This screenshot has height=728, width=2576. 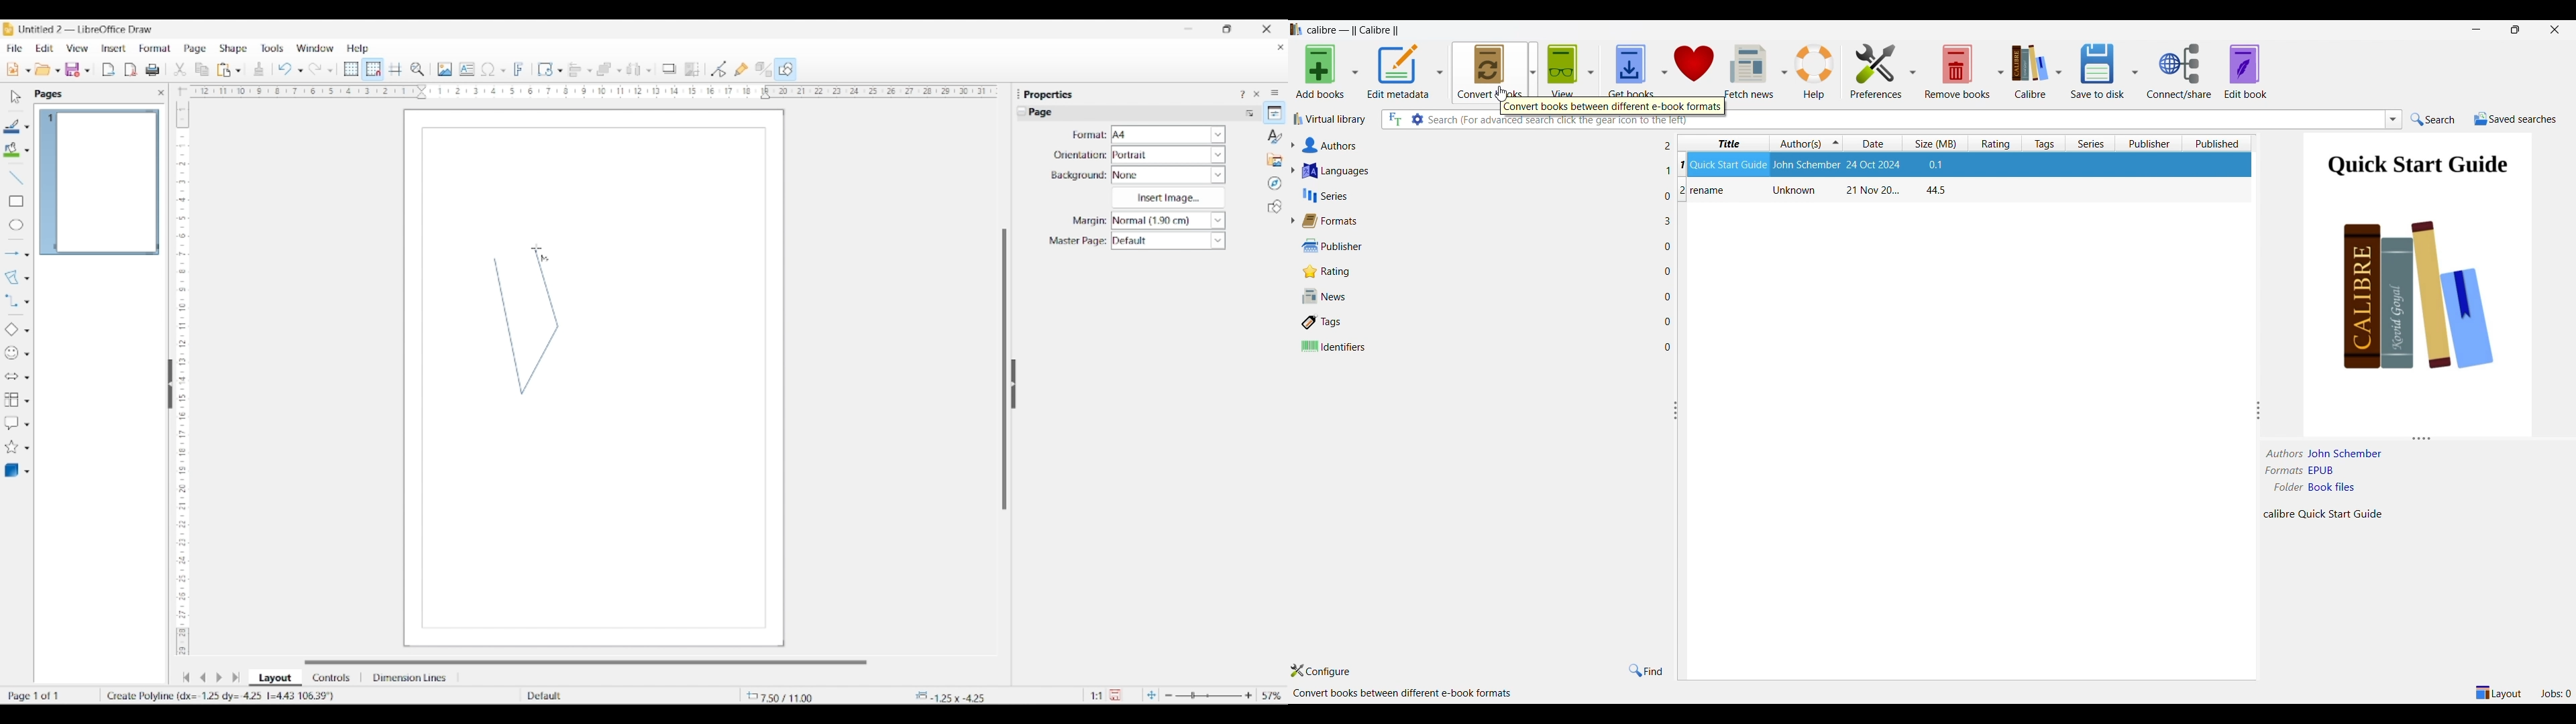 What do you see at coordinates (43, 70) in the screenshot?
I see `Selected open options` at bounding box center [43, 70].